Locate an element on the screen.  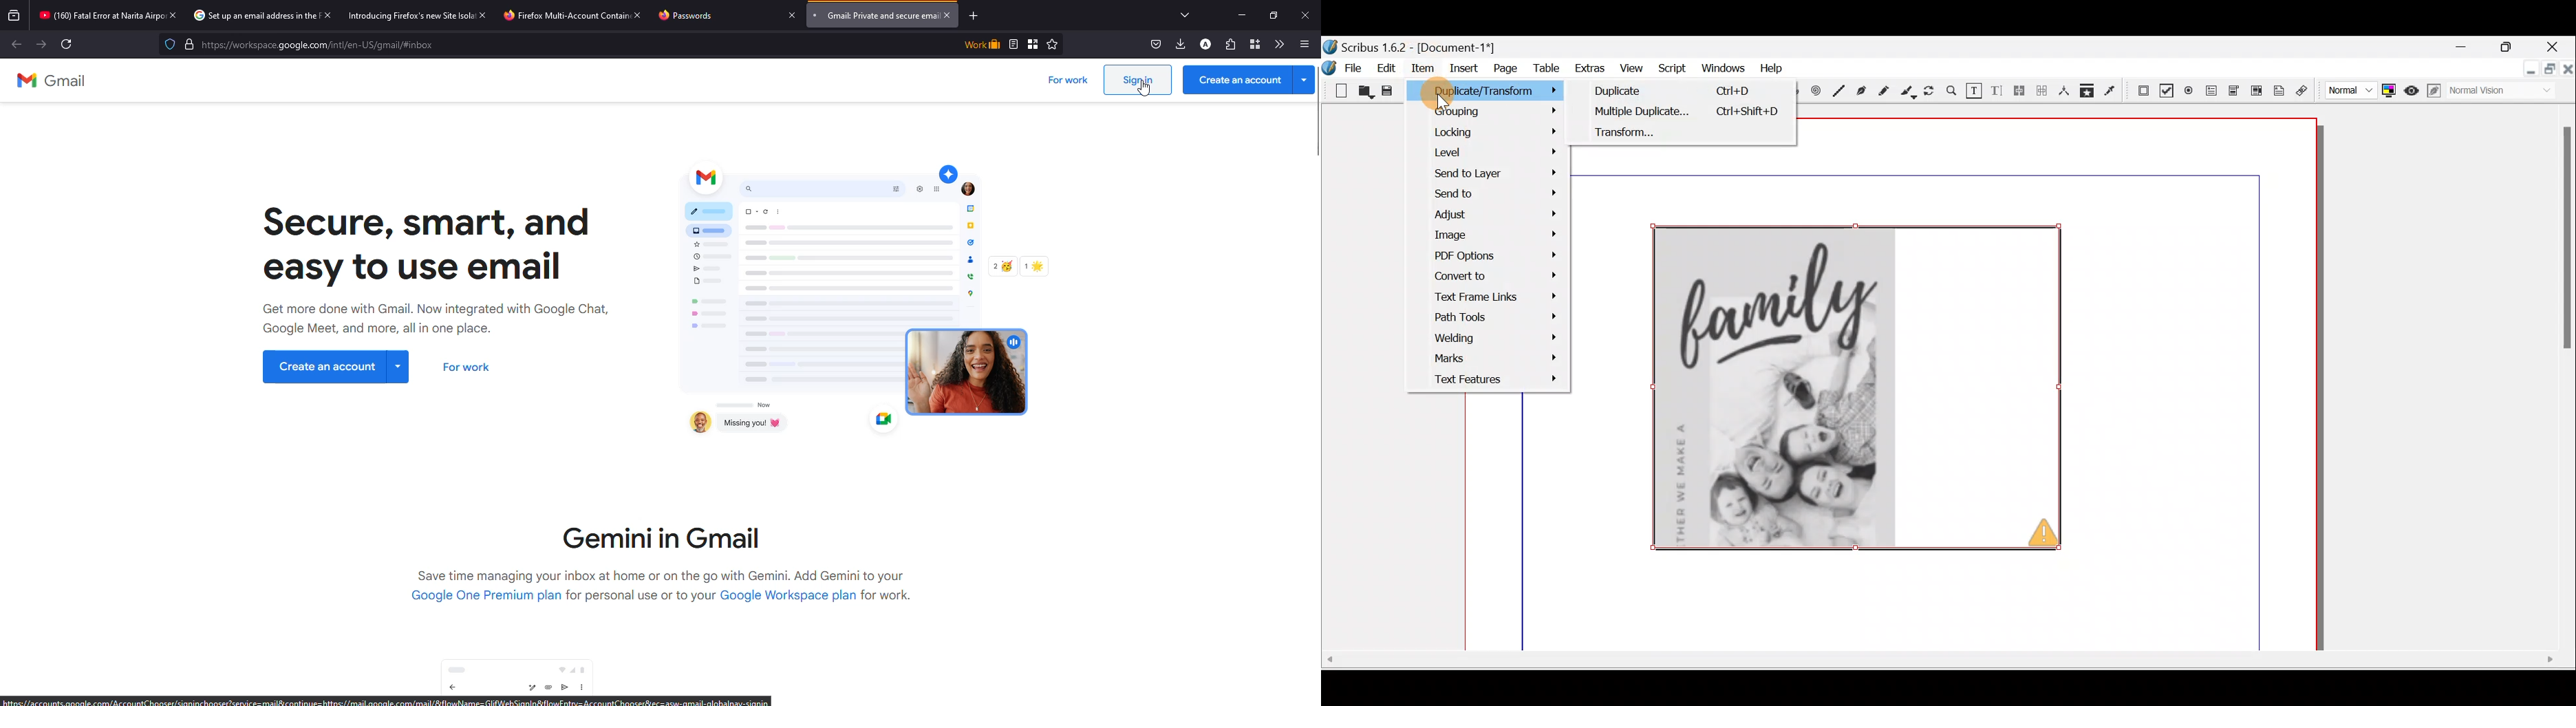
Gmail: Private and secure  is located at coordinates (871, 15).